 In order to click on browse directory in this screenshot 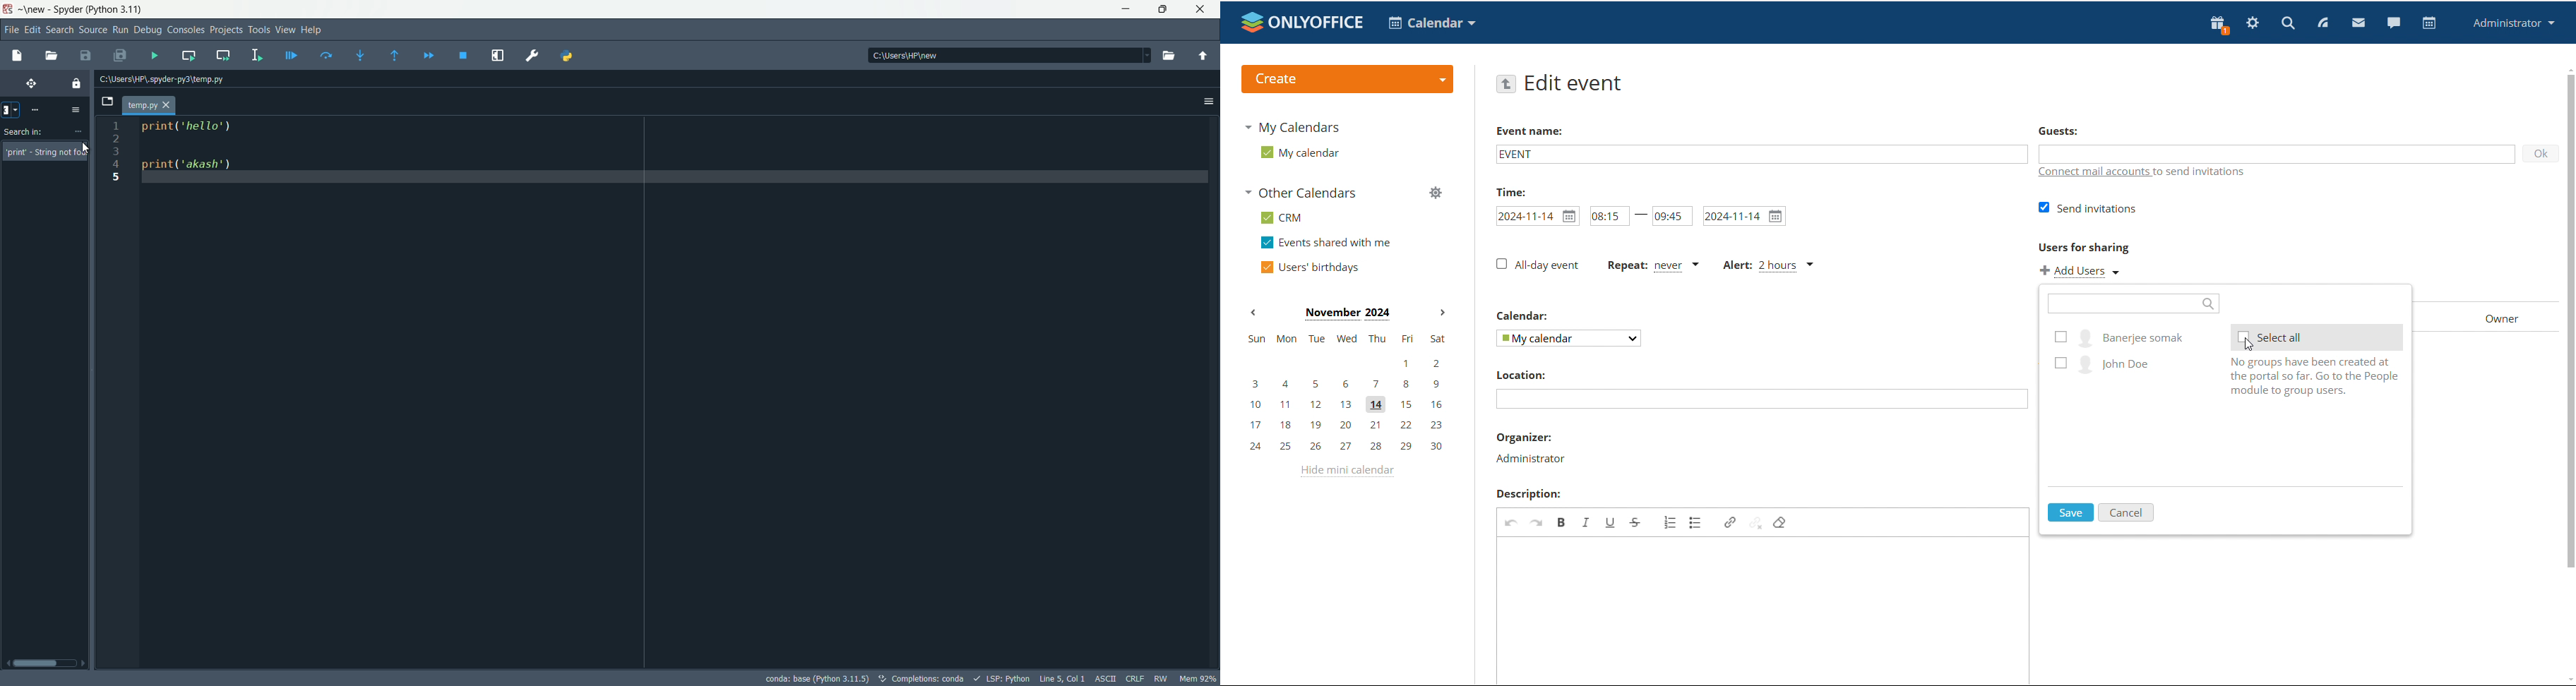, I will do `click(1166, 55)`.